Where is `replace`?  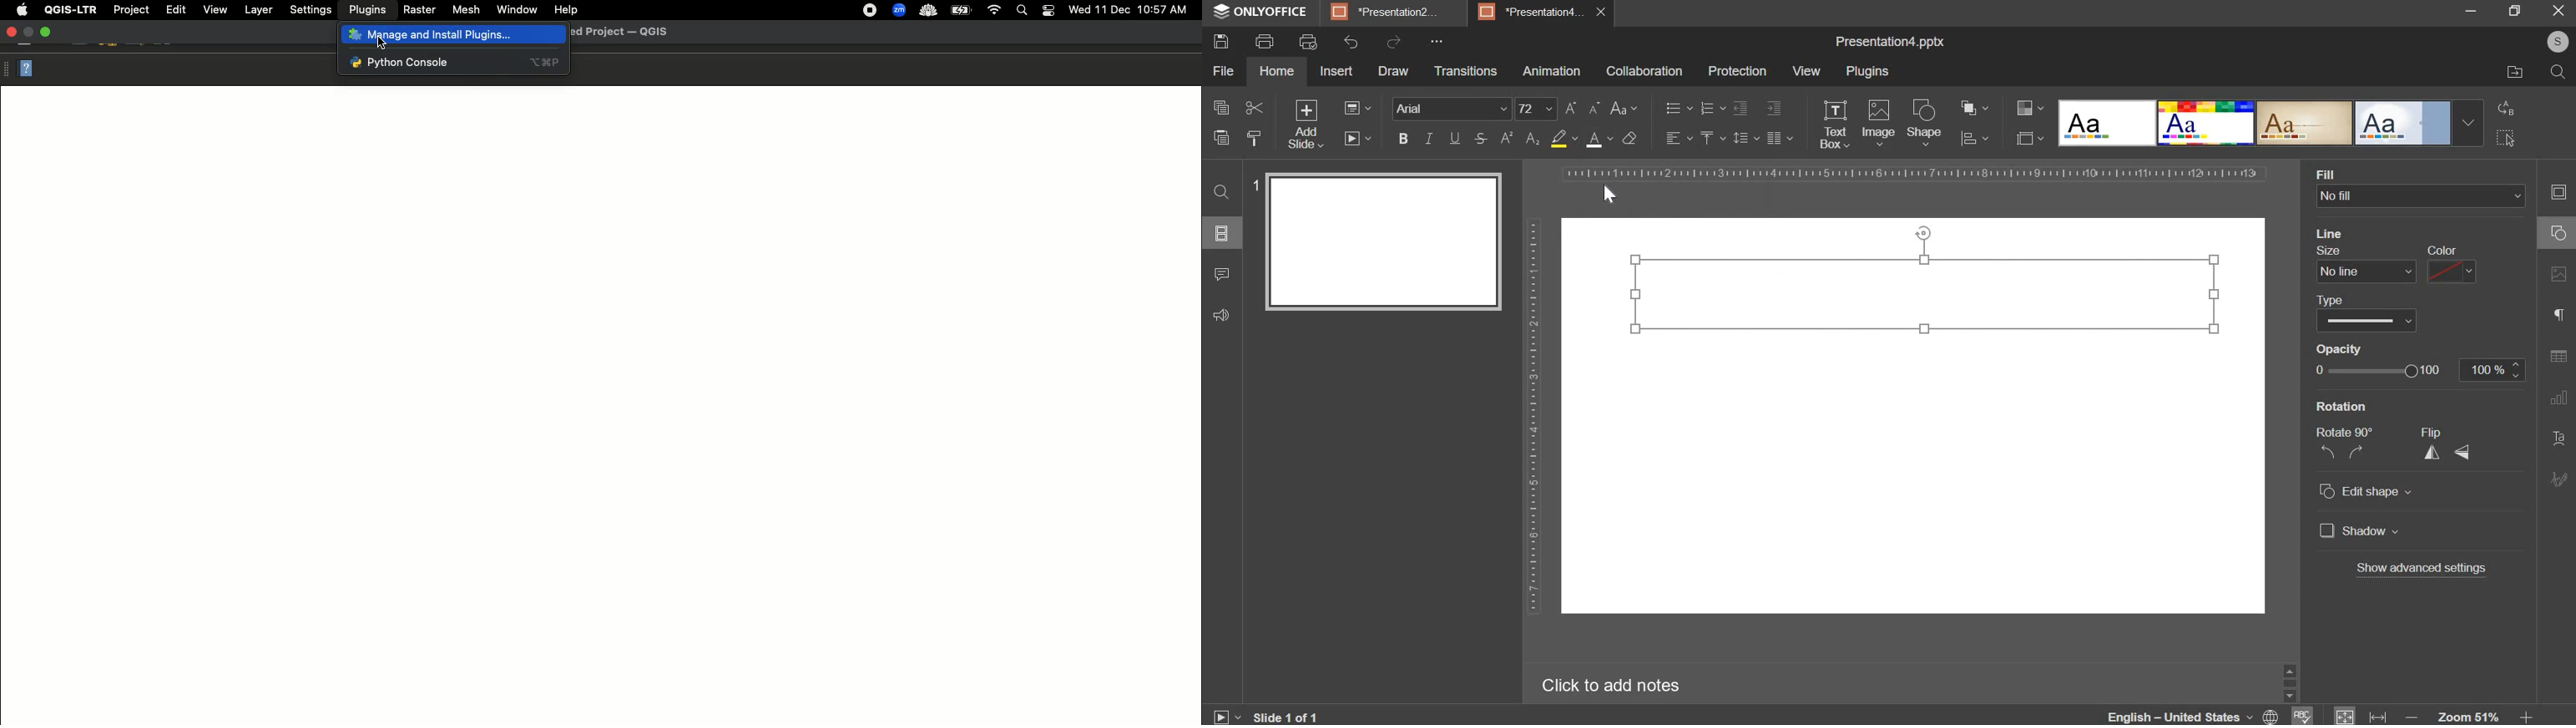
replace is located at coordinates (2510, 109).